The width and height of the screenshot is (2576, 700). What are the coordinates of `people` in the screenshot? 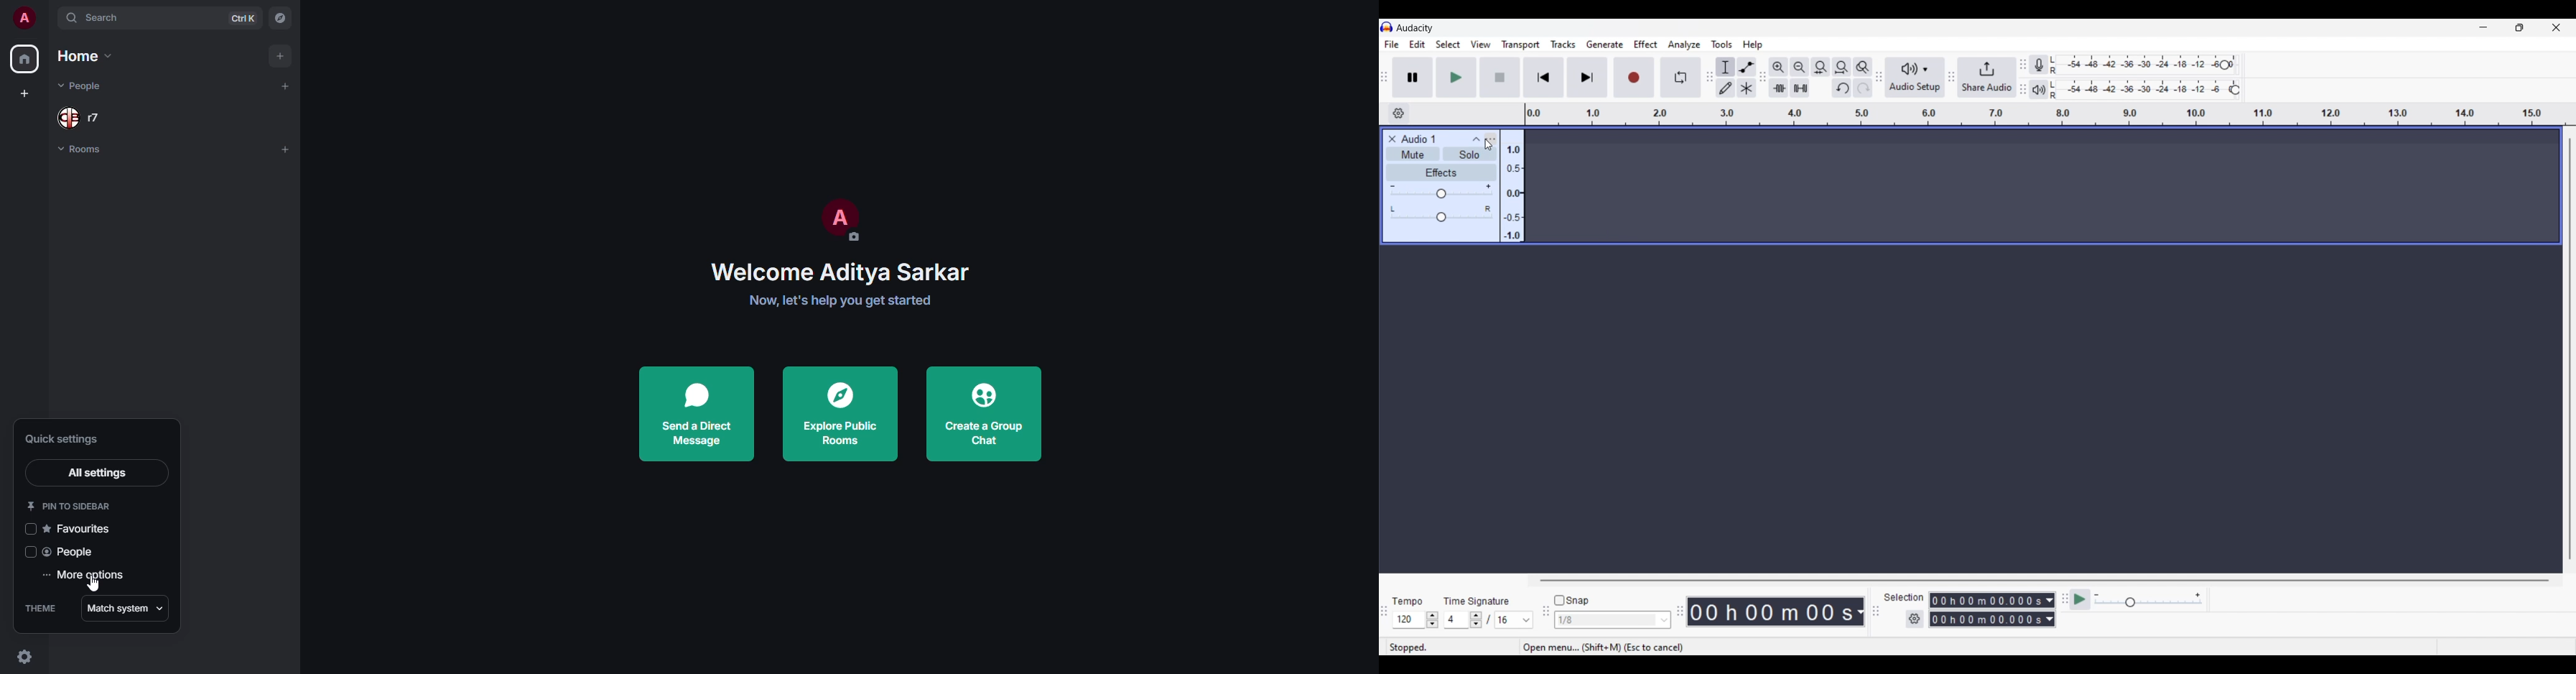 It's located at (83, 85).